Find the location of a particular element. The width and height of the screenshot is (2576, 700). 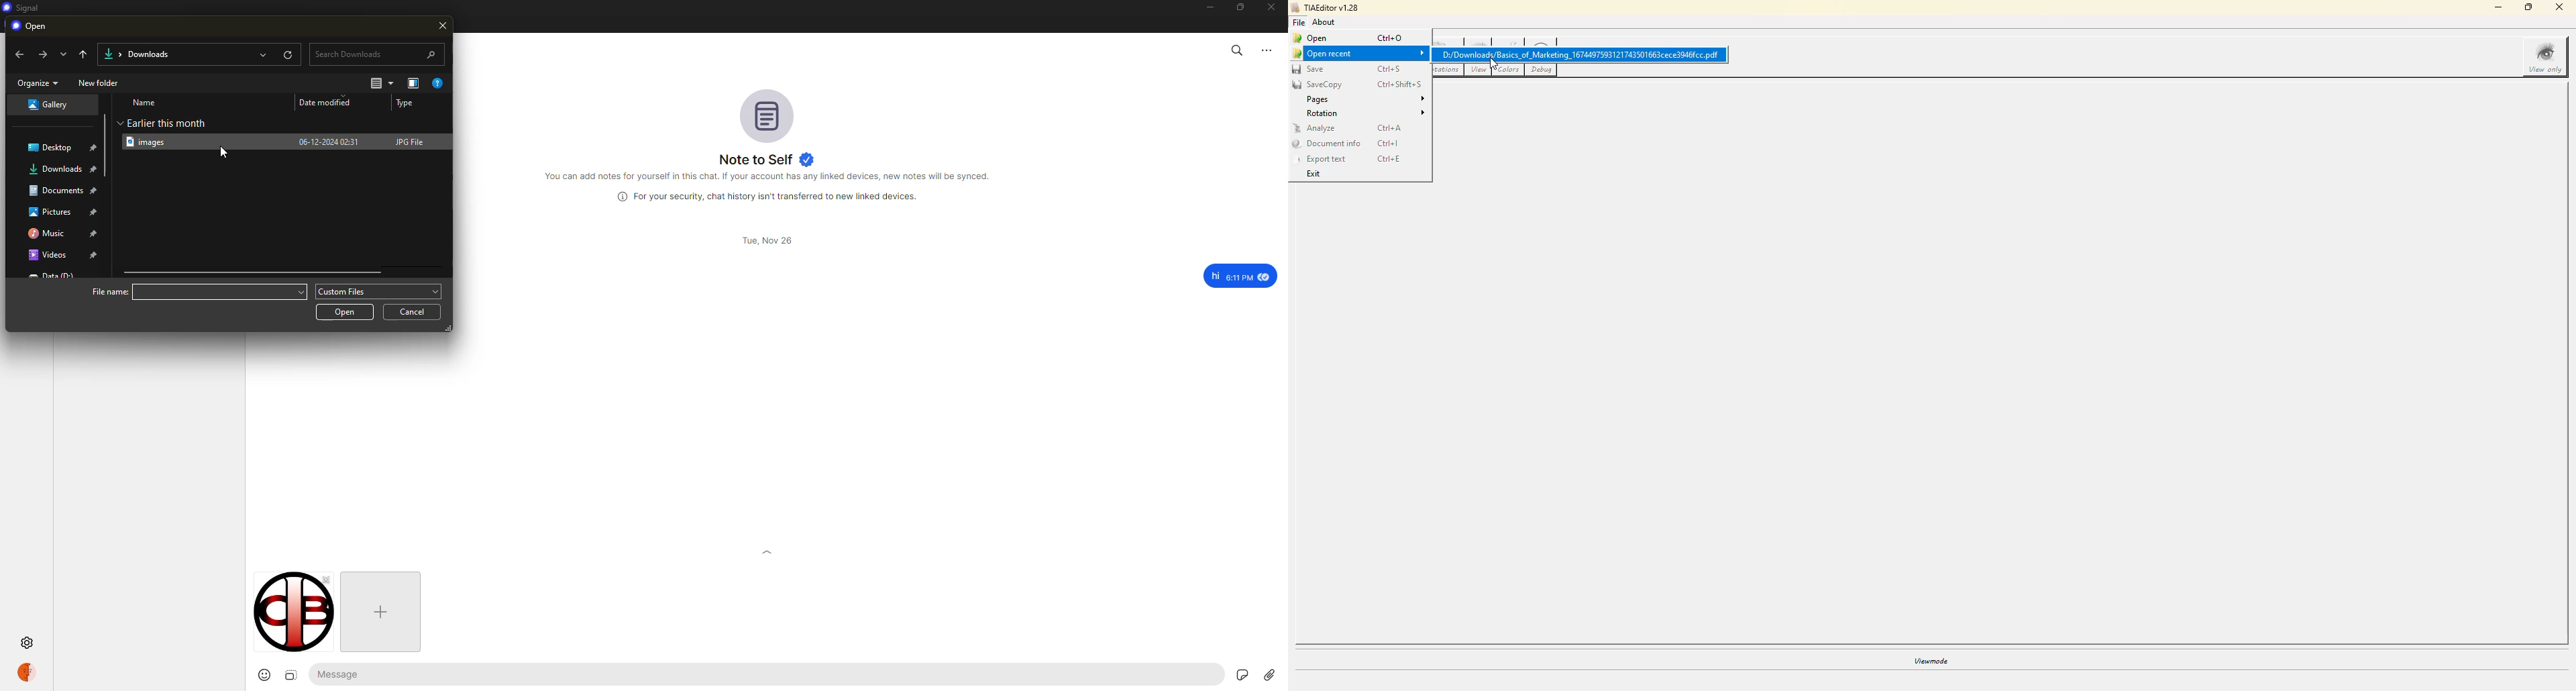

location is located at coordinates (52, 146).